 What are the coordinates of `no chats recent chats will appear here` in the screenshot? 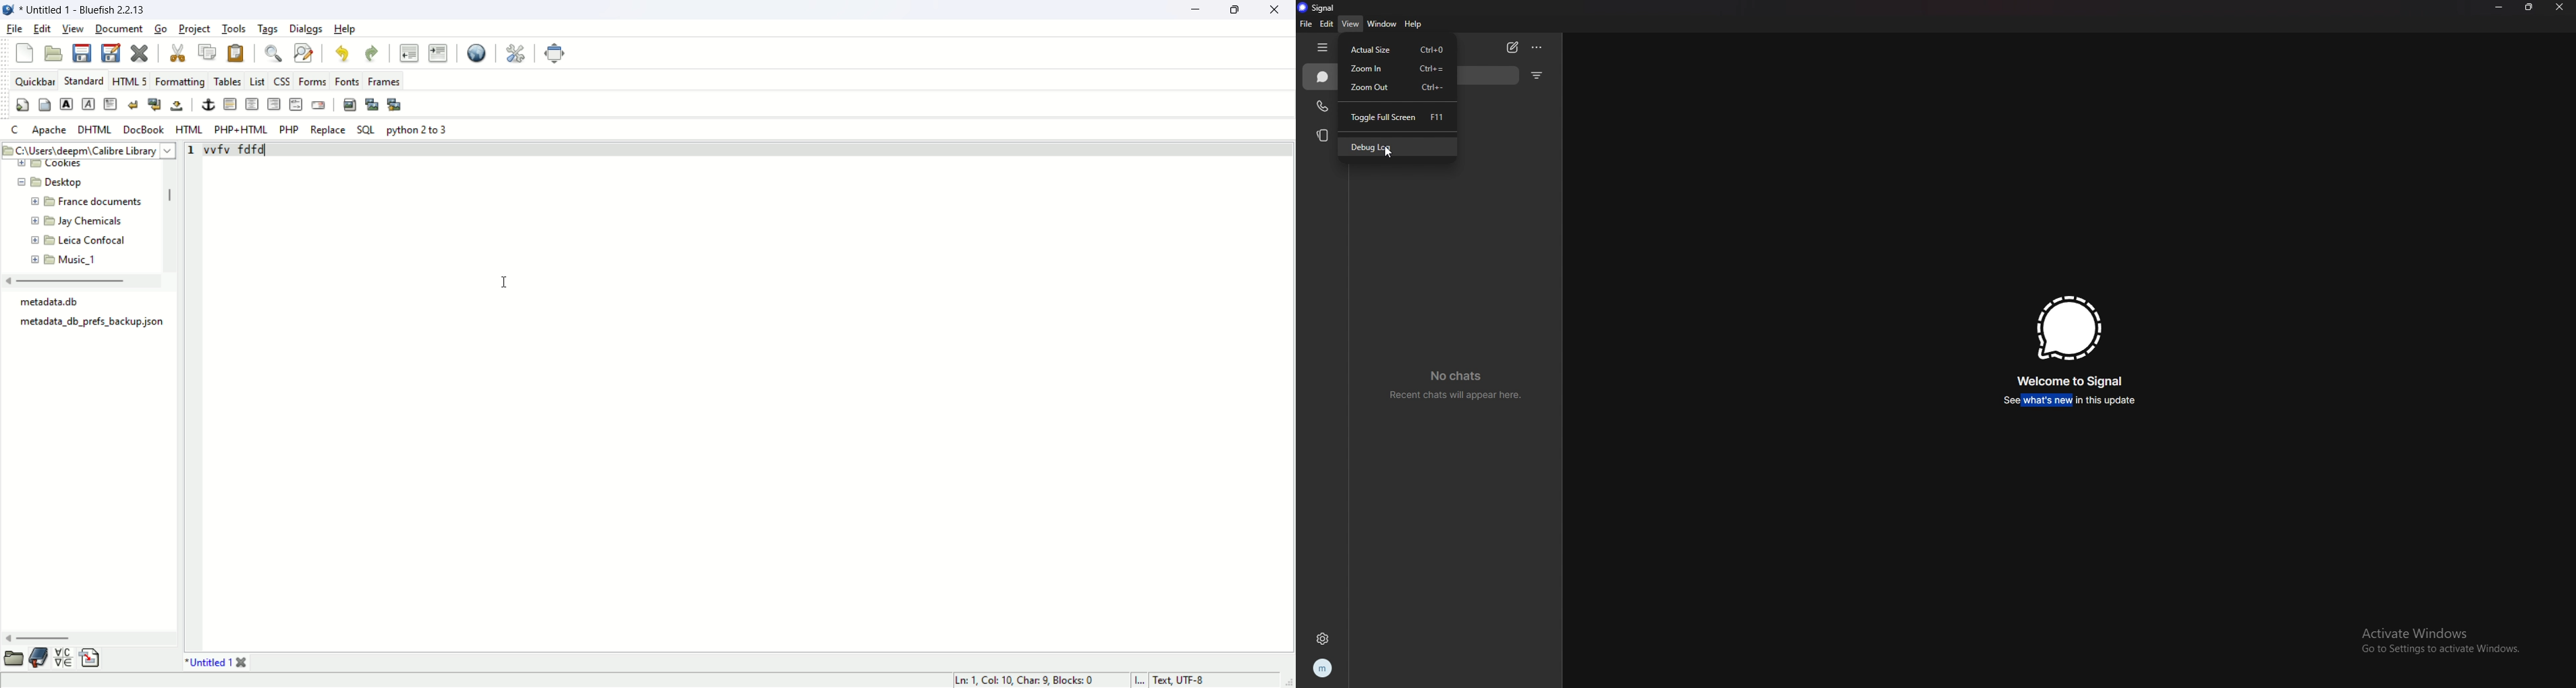 It's located at (1461, 386).